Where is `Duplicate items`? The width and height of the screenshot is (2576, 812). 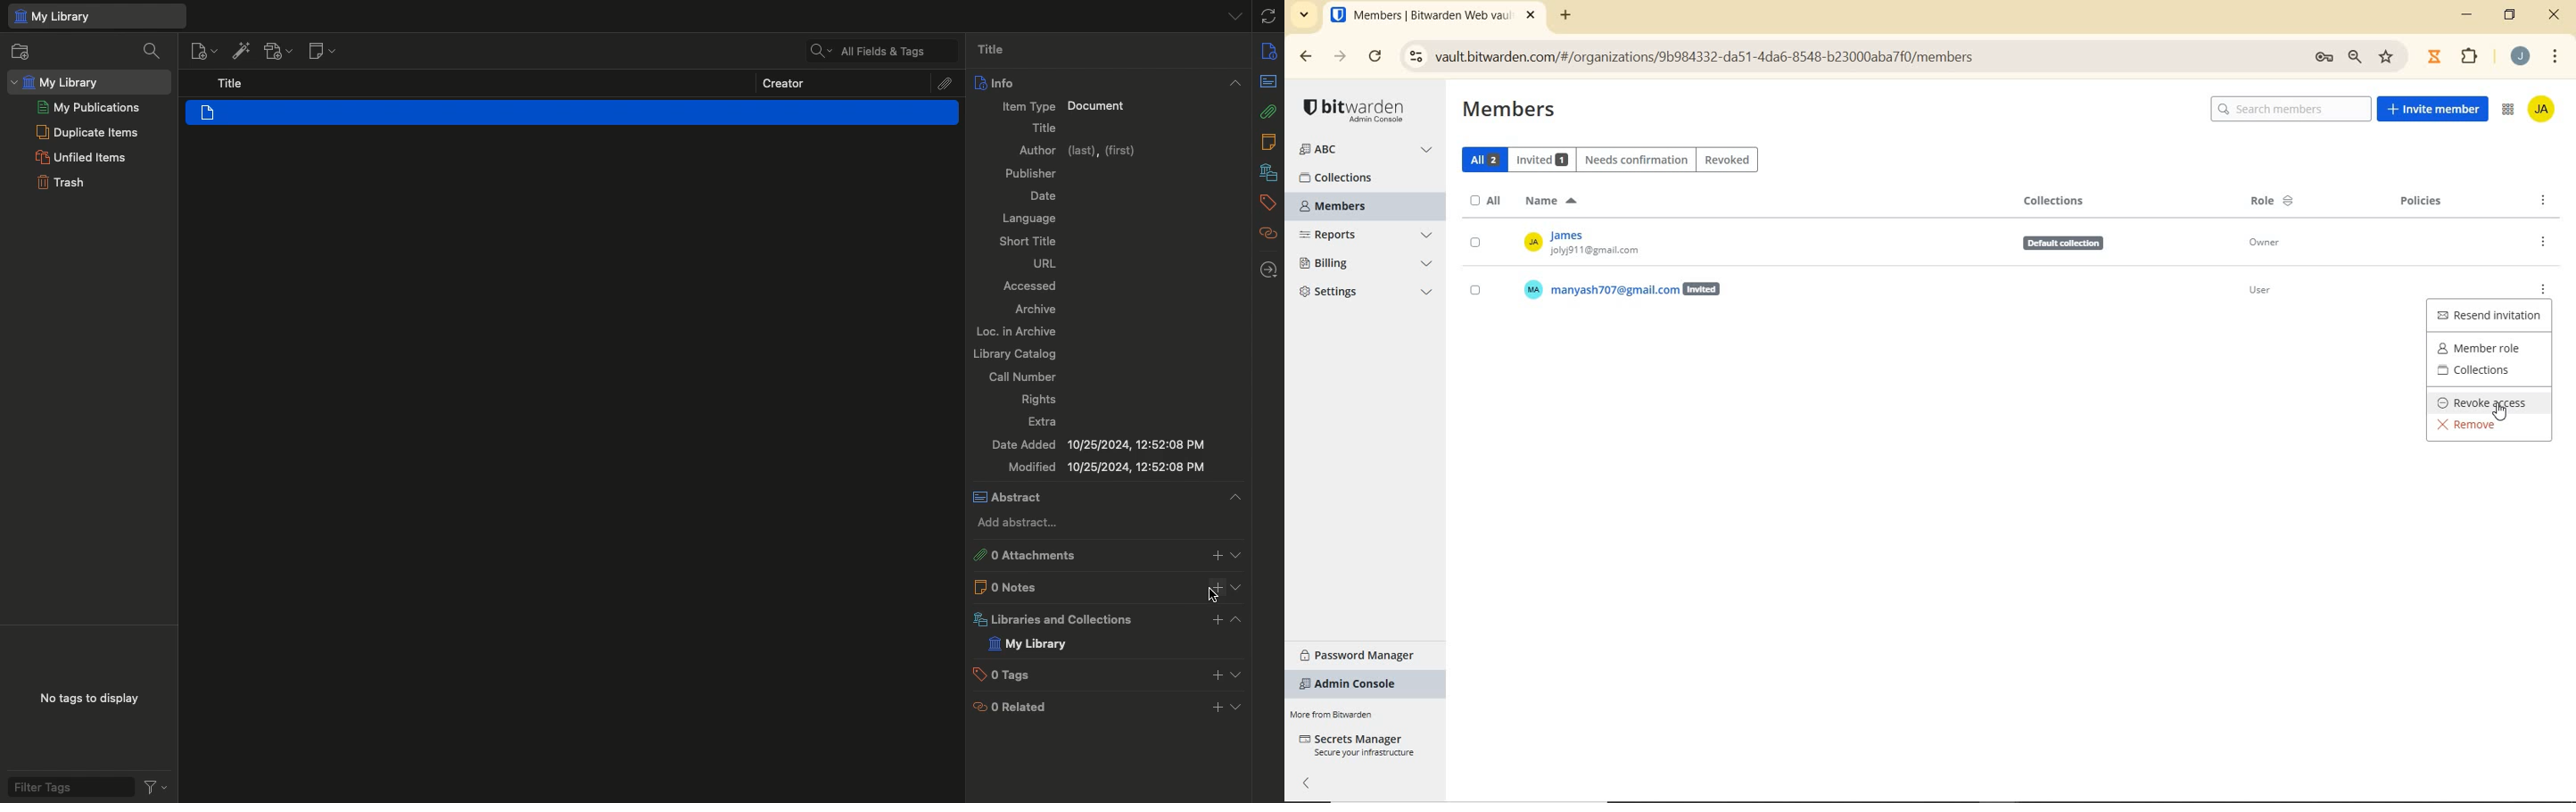 Duplicate items is located at coordinates (87, 131).